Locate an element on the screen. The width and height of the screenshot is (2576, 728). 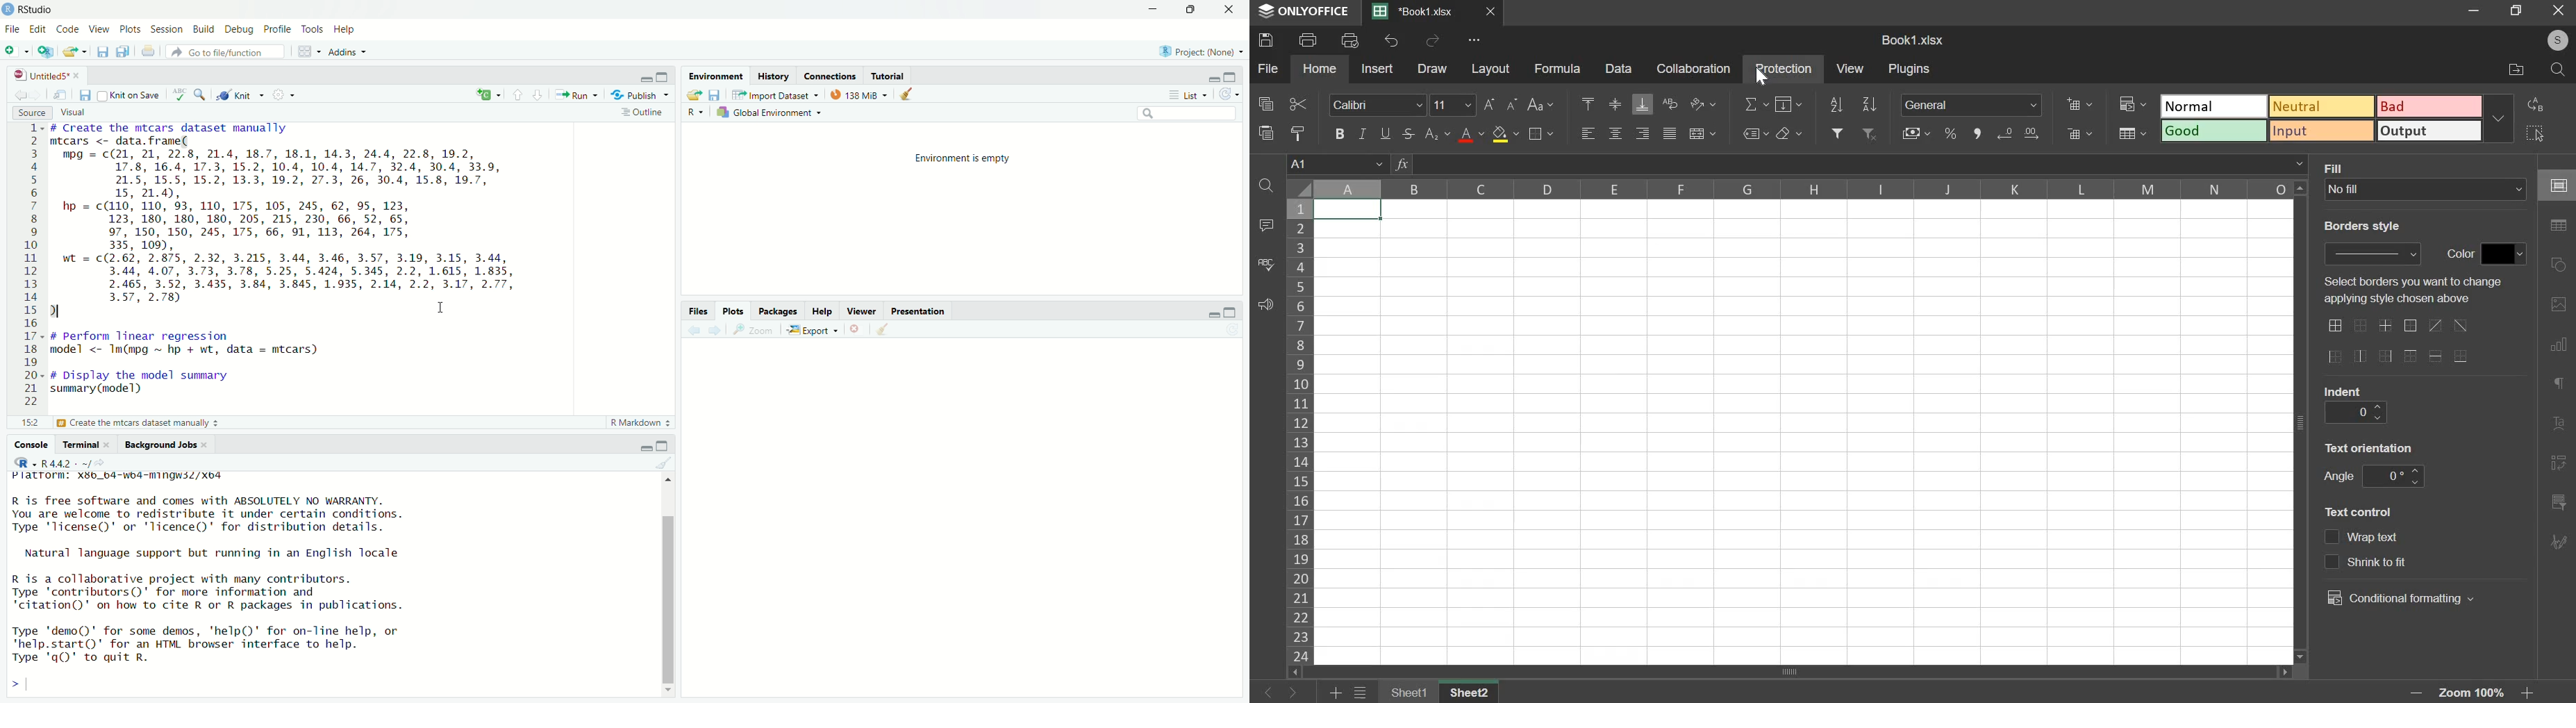
Border style is located at coordinates (2369, 229).